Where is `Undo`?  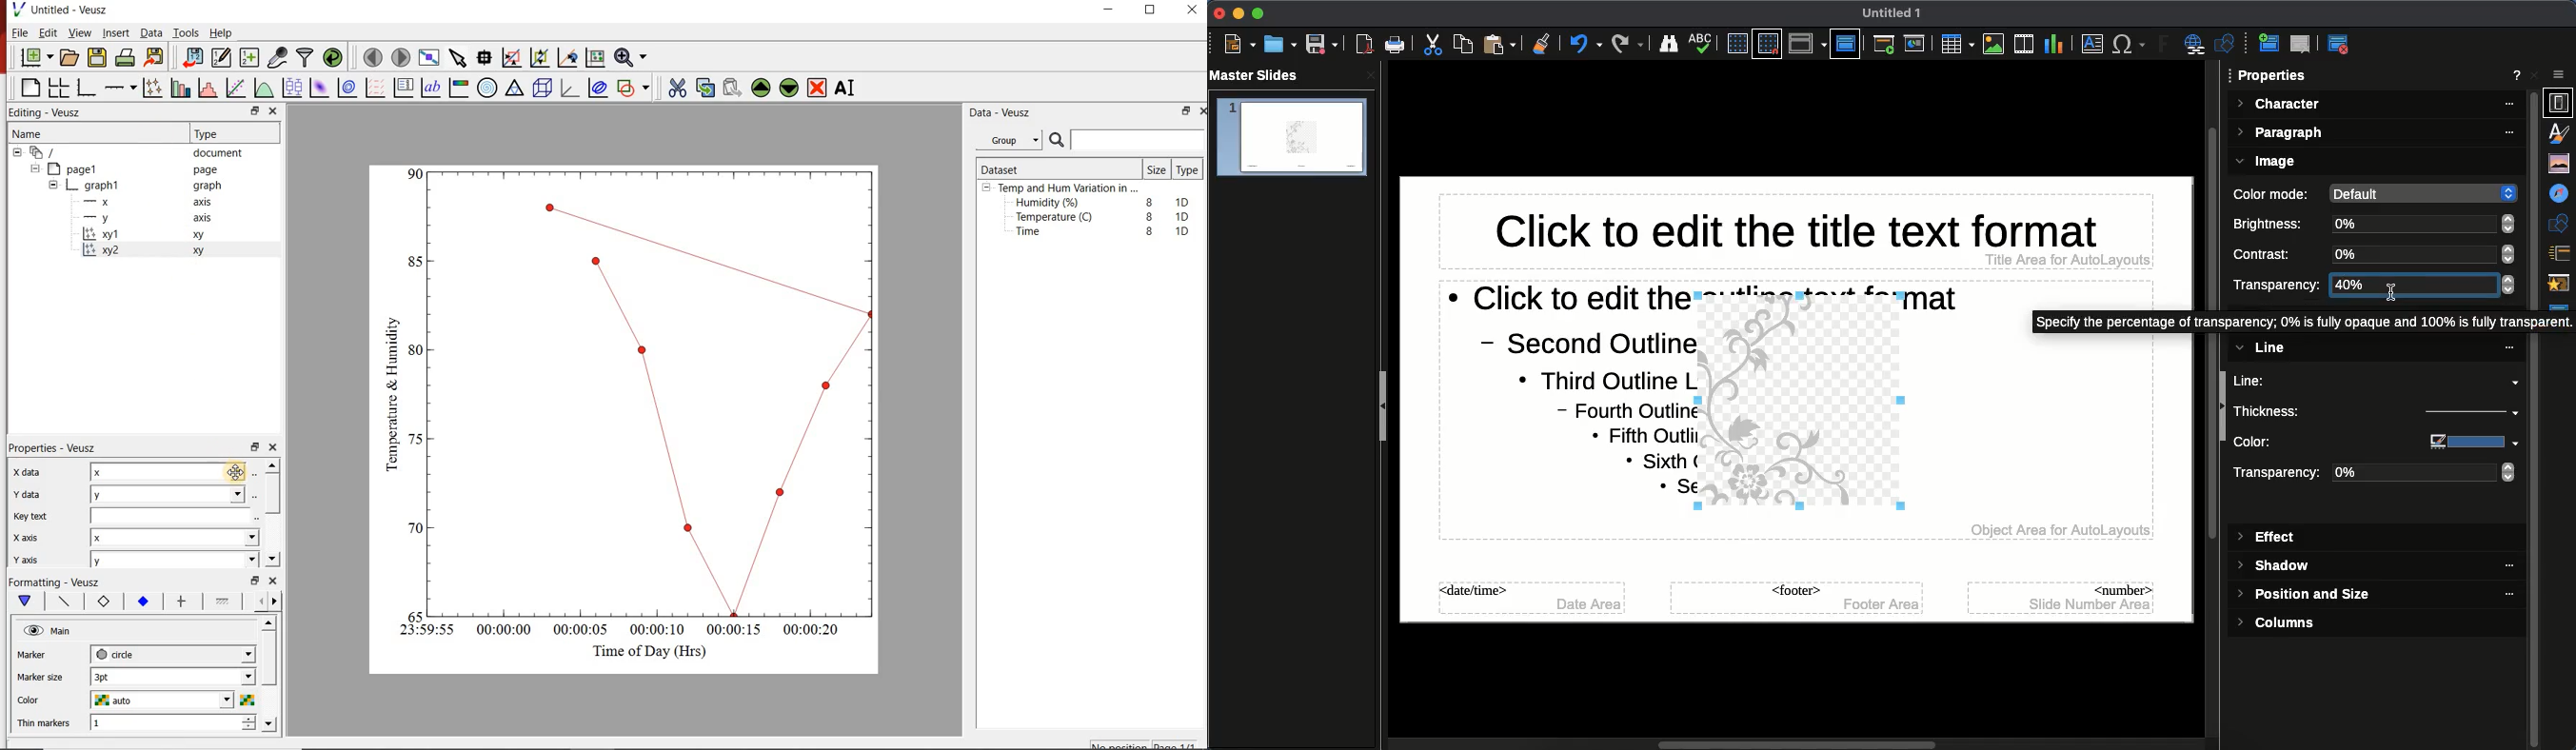 Undo is located at coordinates (1585, 44).